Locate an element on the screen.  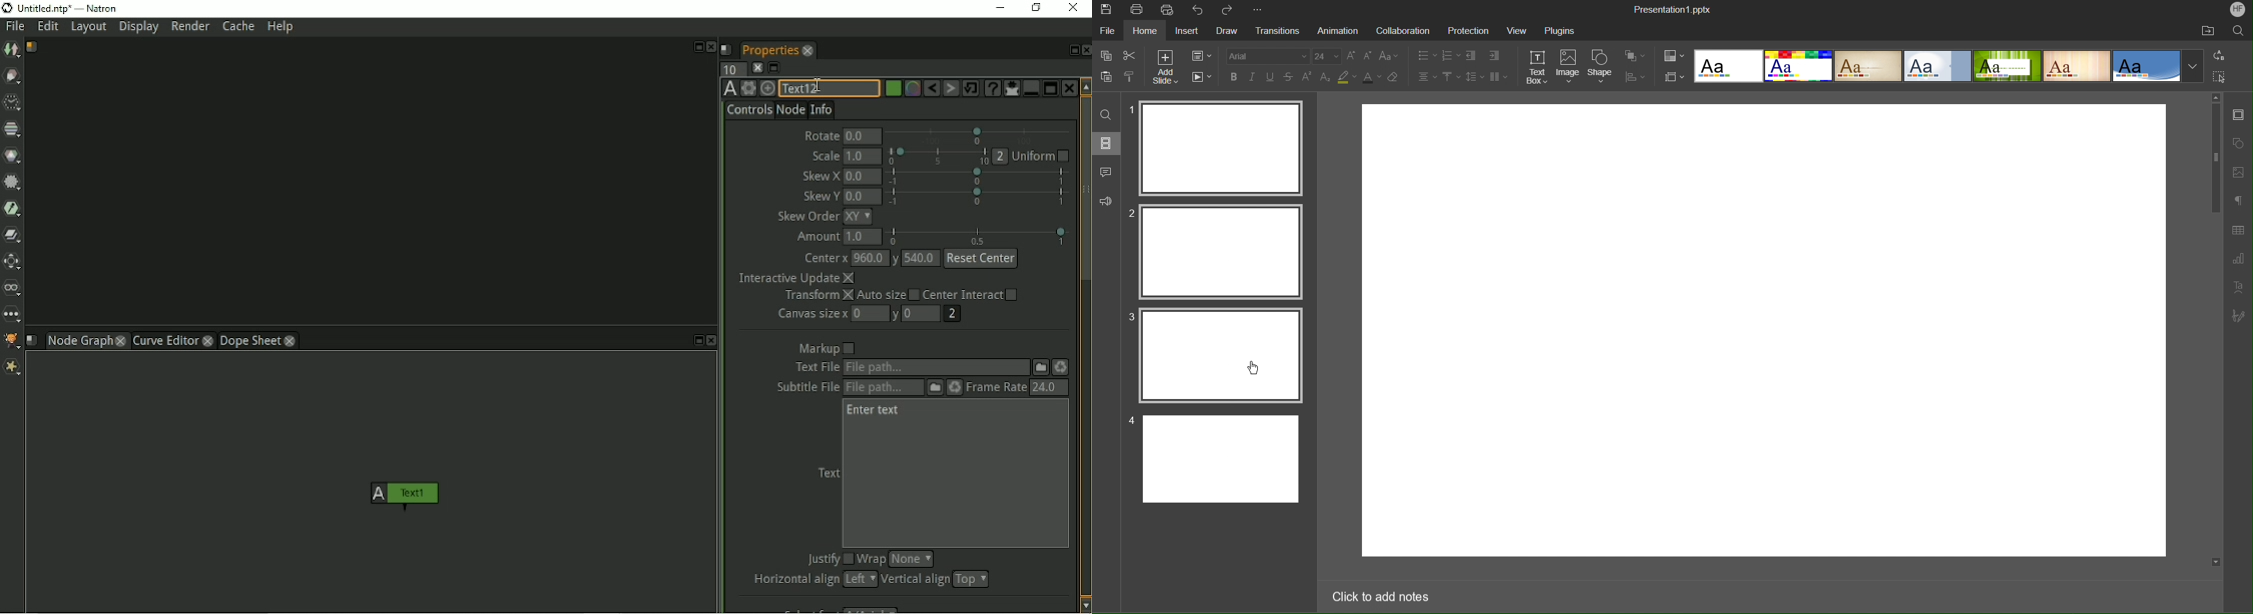
Print is located at coordinates (1136, 9).